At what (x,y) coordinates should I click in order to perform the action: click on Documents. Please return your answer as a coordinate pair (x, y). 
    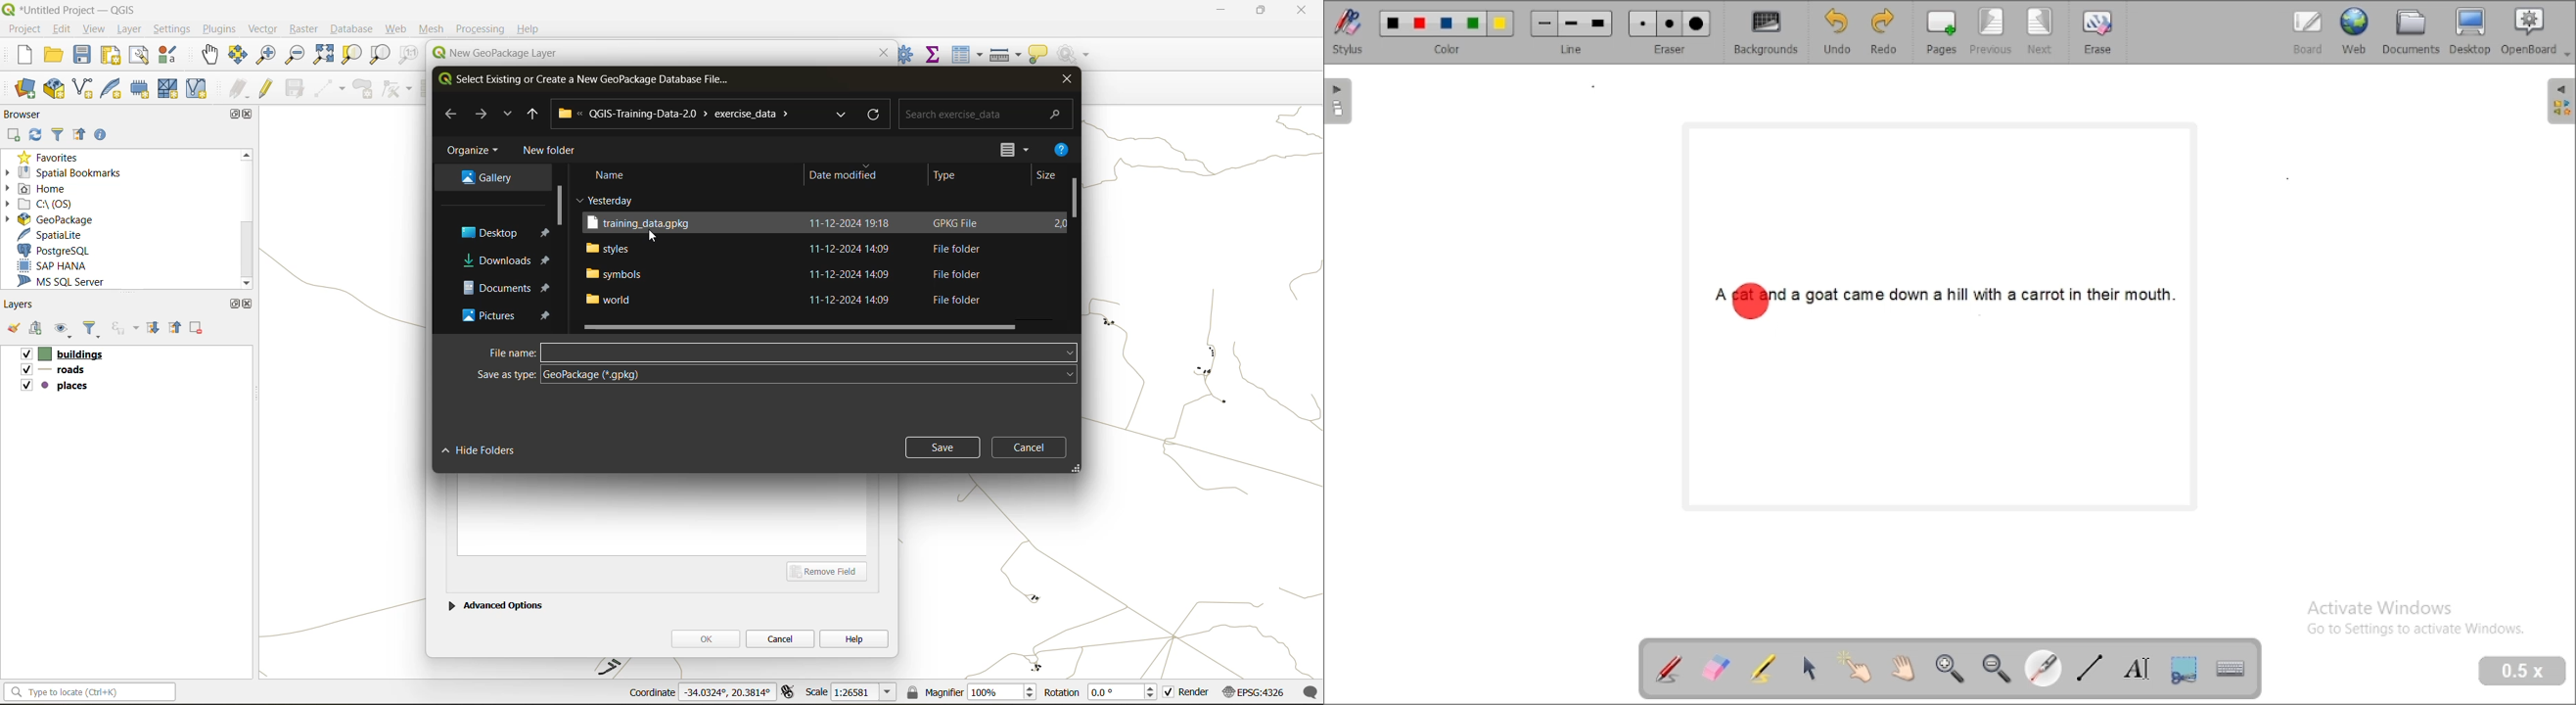
    Looking at the image, I should click on (490, 288).